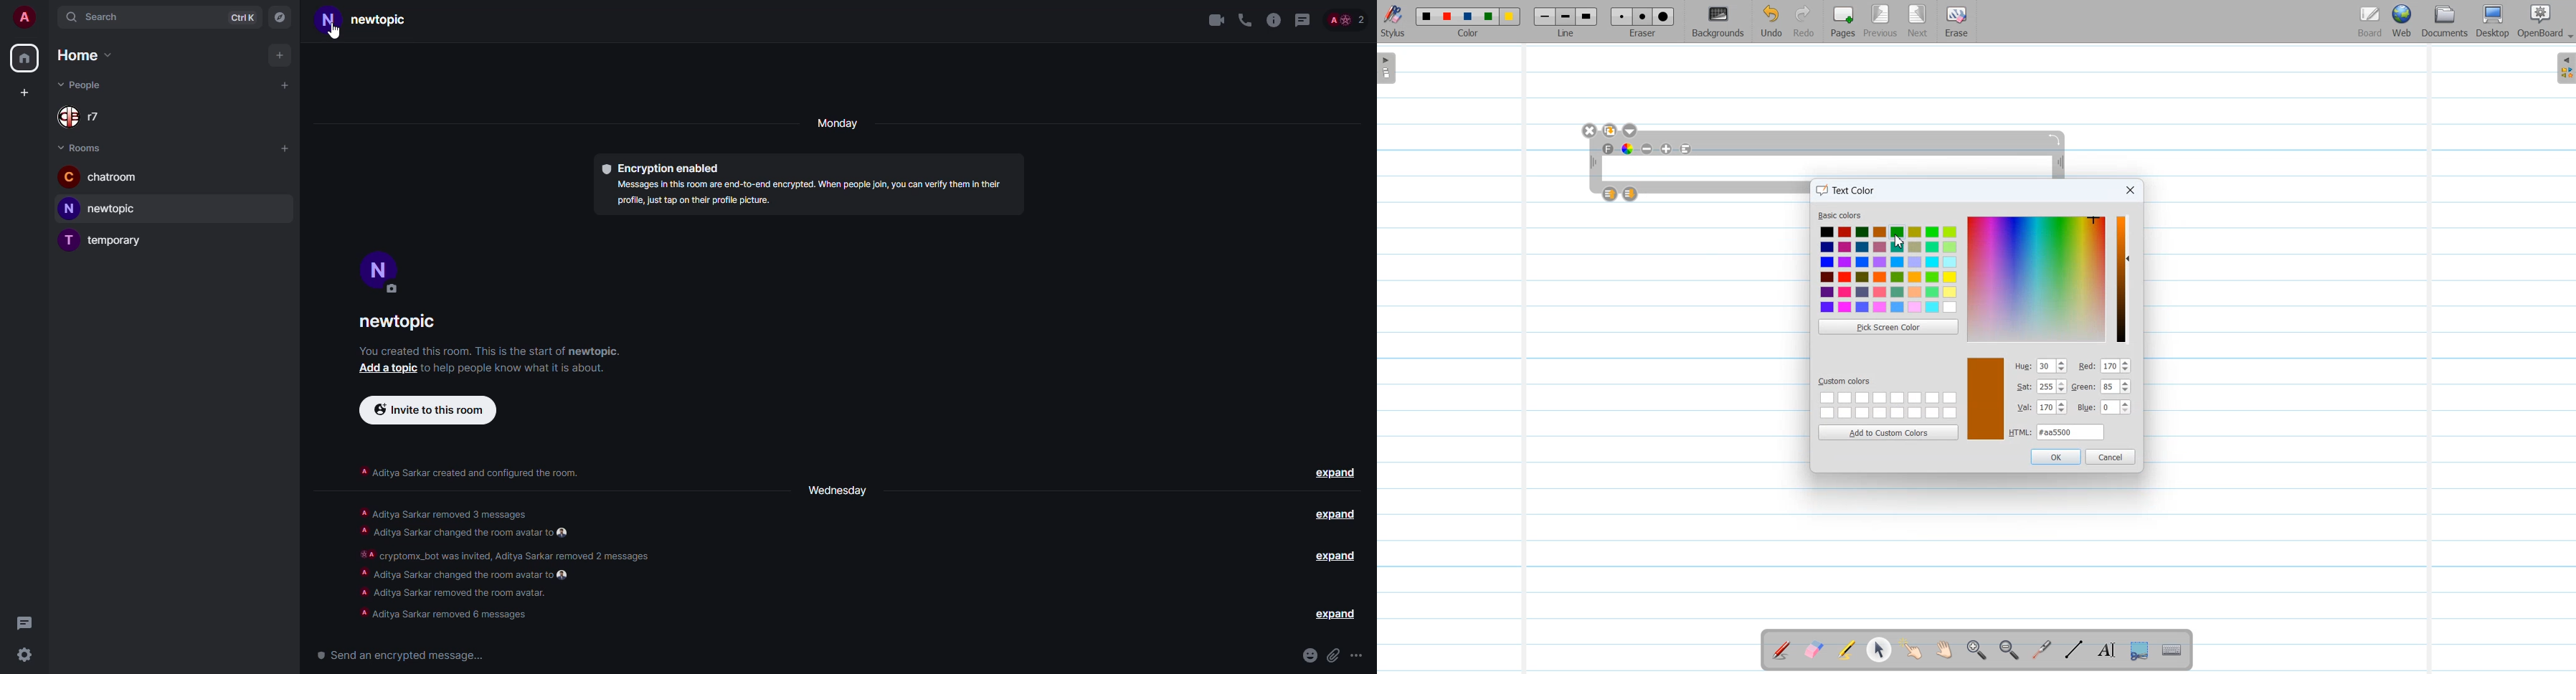 The width and height of the screenshot is (2576, 700). What do you see at coordinates (1358, 656) in the screenshot?
I see `more` at bounding box center [1358, 656].